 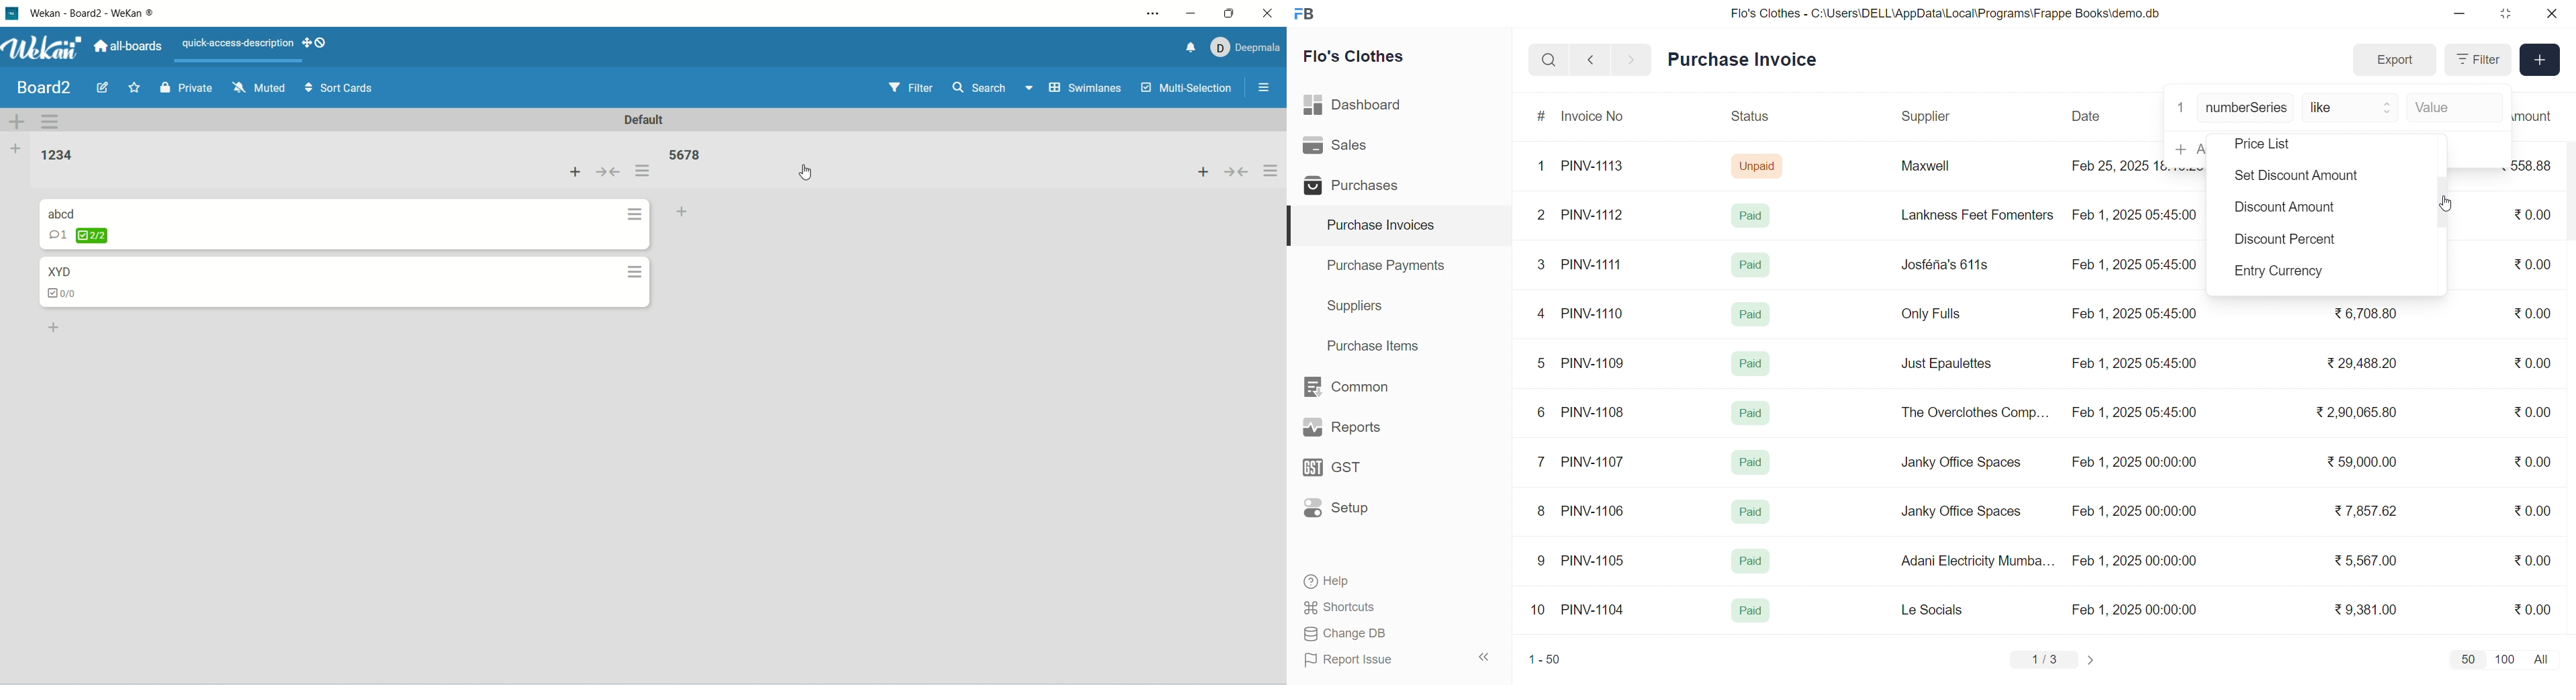 I want to click on 7, so click(x=1544, y=461).